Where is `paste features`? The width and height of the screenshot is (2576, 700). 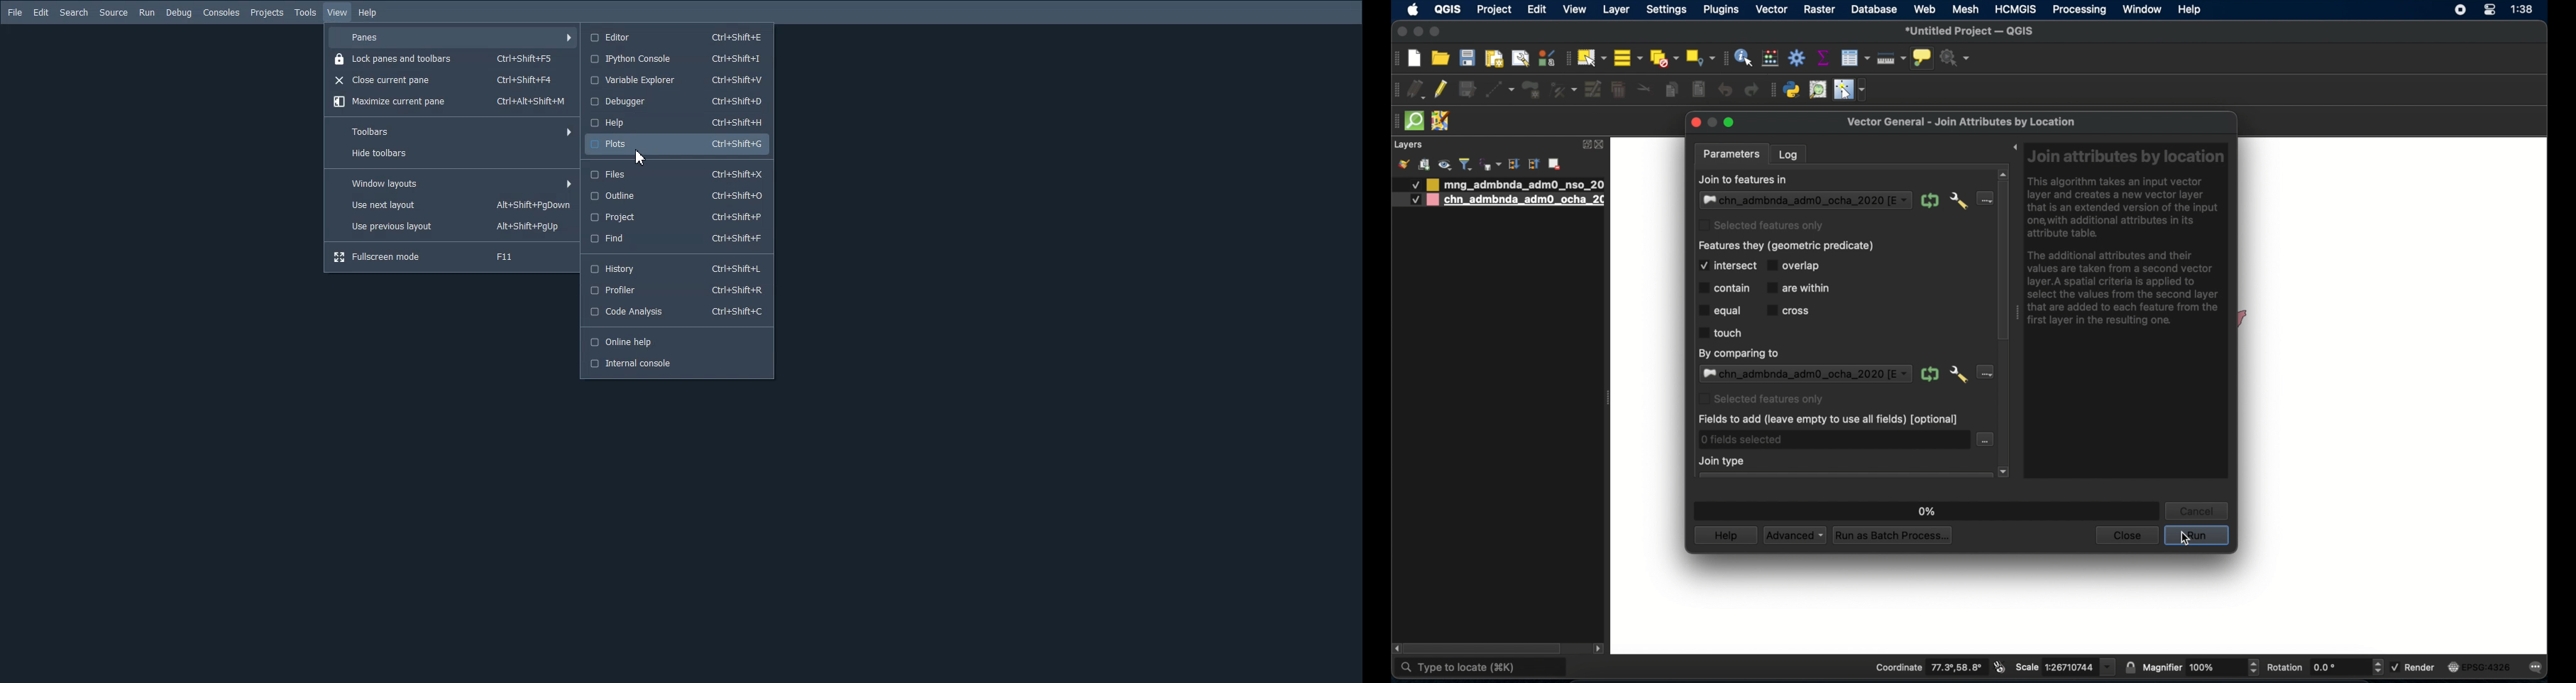 paste features is located at coordinates (1700, 90).